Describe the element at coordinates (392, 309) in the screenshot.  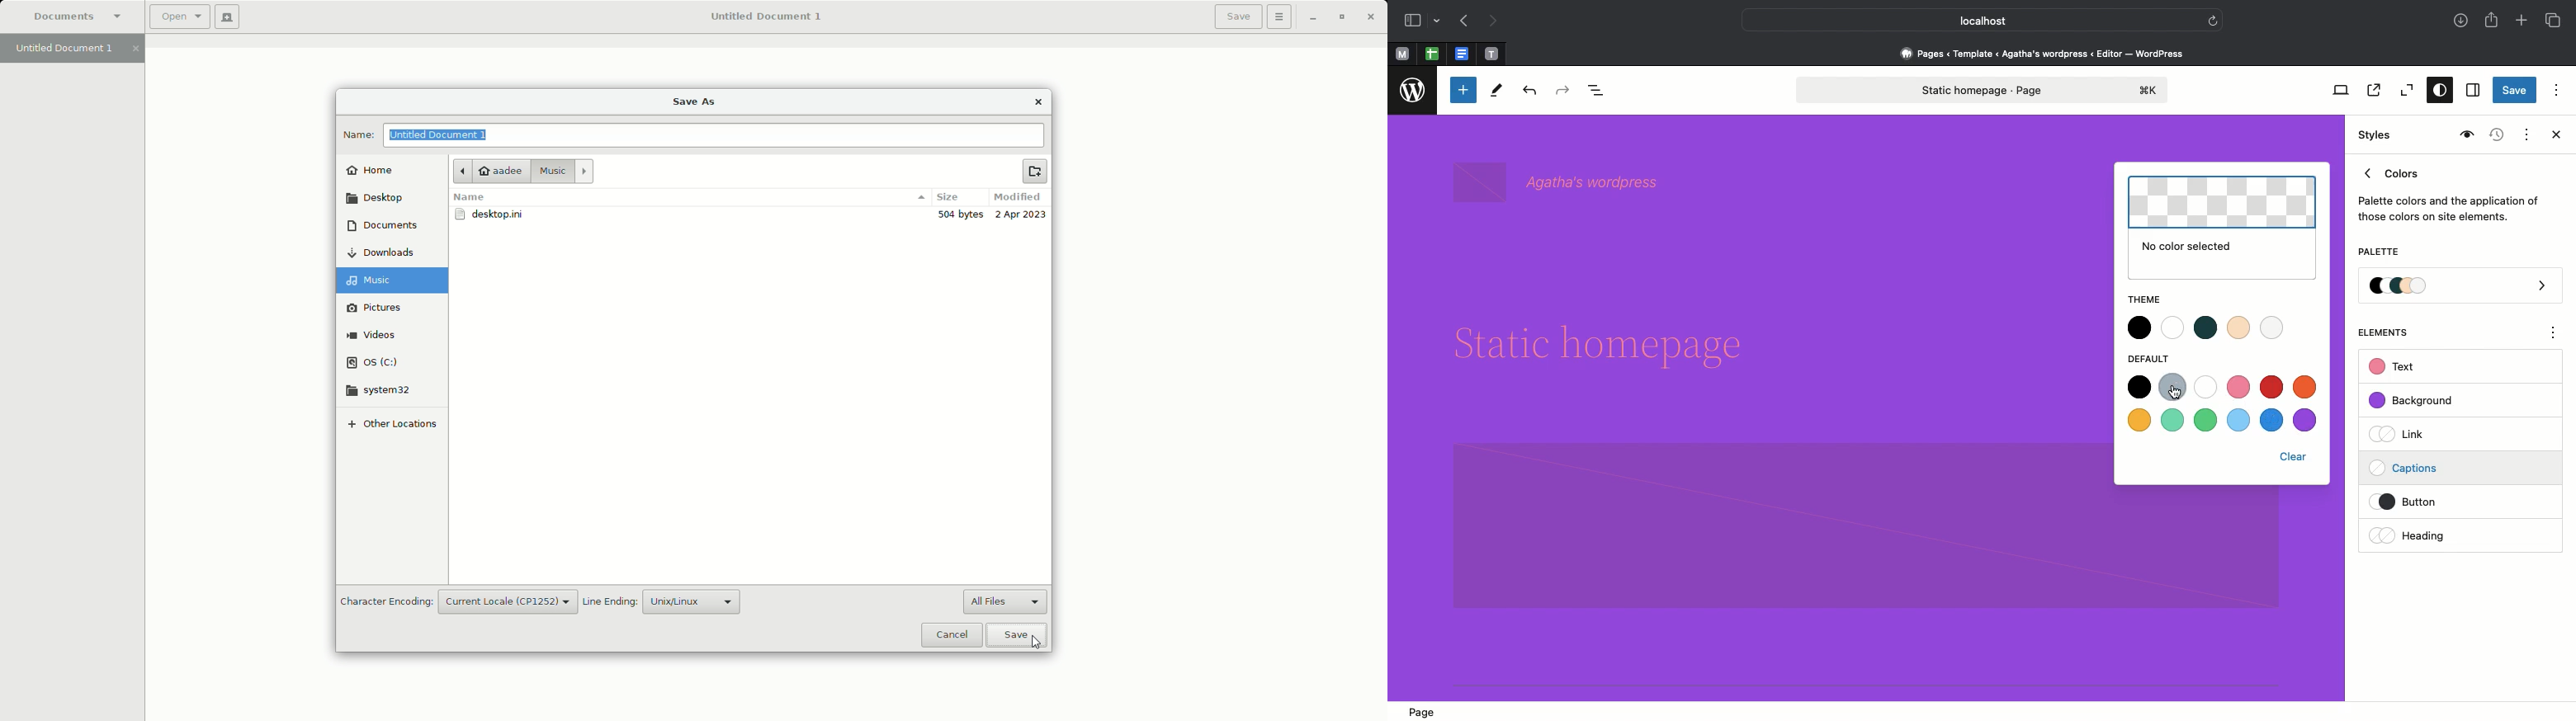
I see `Pictures` at that location.